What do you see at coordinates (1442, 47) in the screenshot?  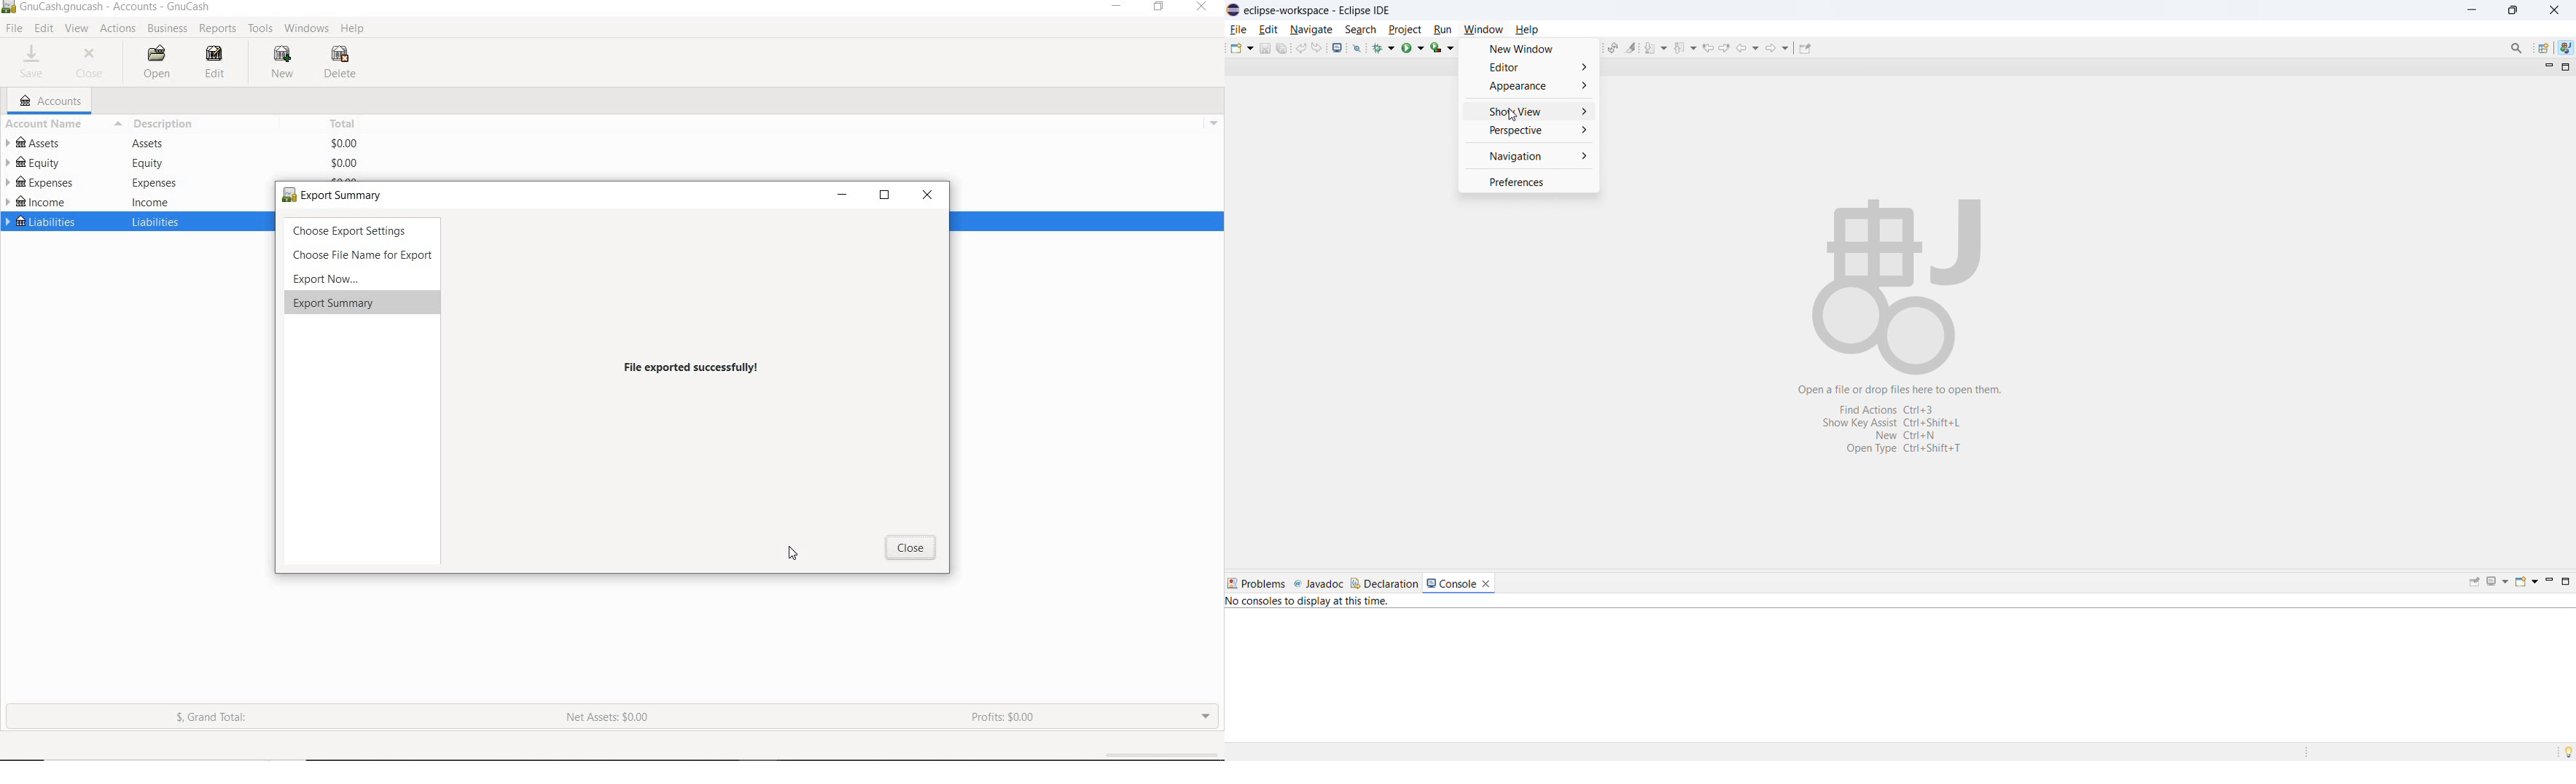 I see `coverage` at bounding box center [1442, 47].